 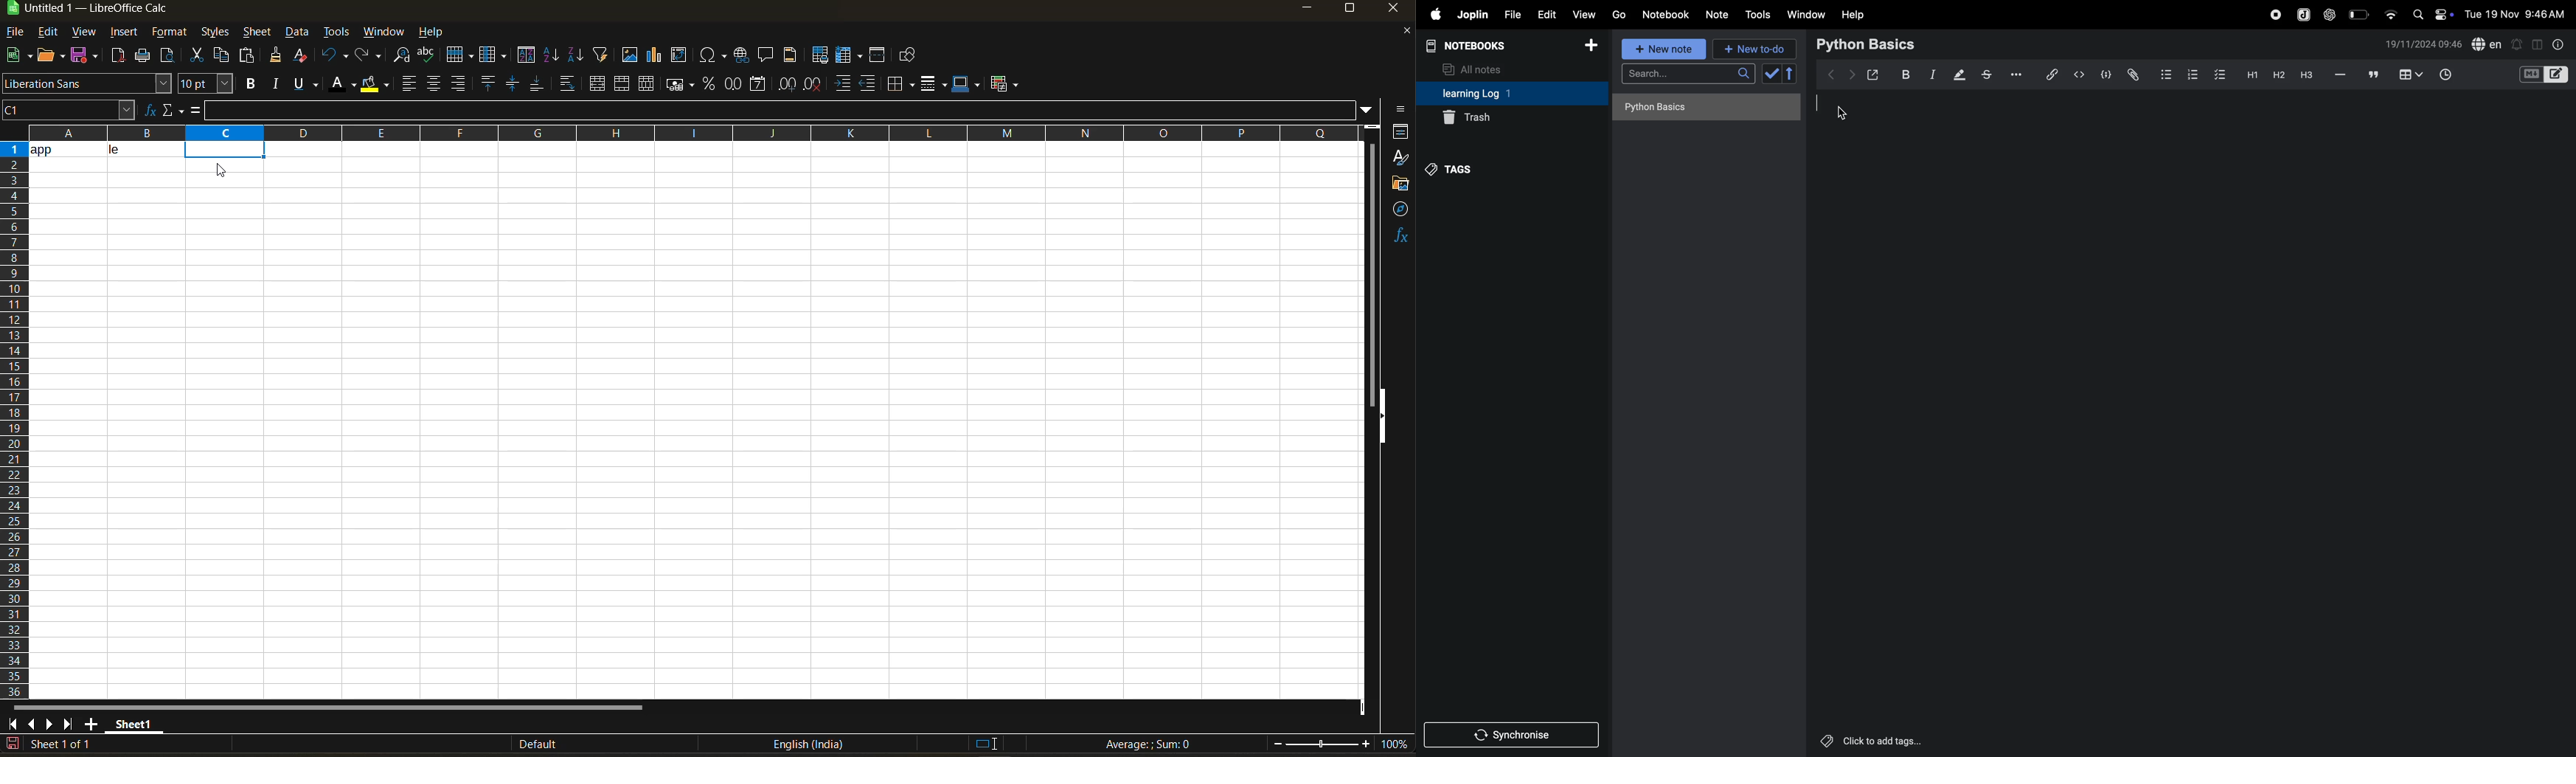 I want to click on open, so click(x=1873, y=74).